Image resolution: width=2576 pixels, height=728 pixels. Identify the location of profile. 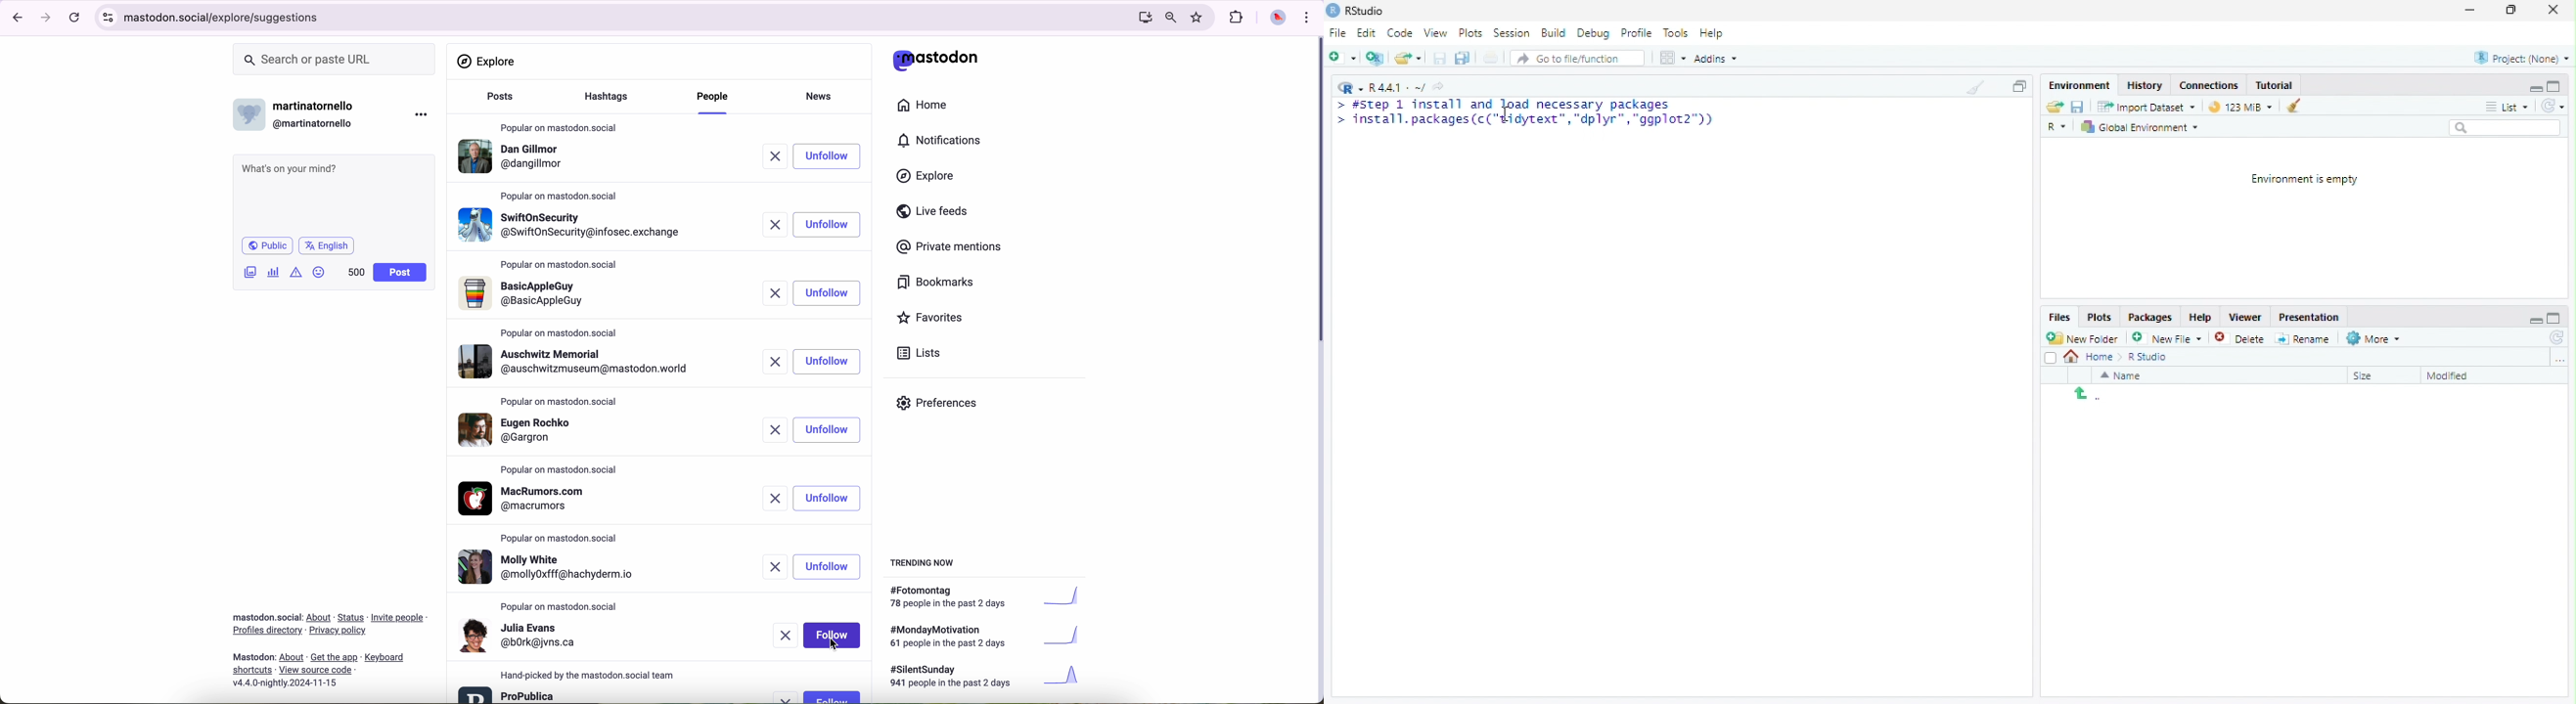
(580, 361).